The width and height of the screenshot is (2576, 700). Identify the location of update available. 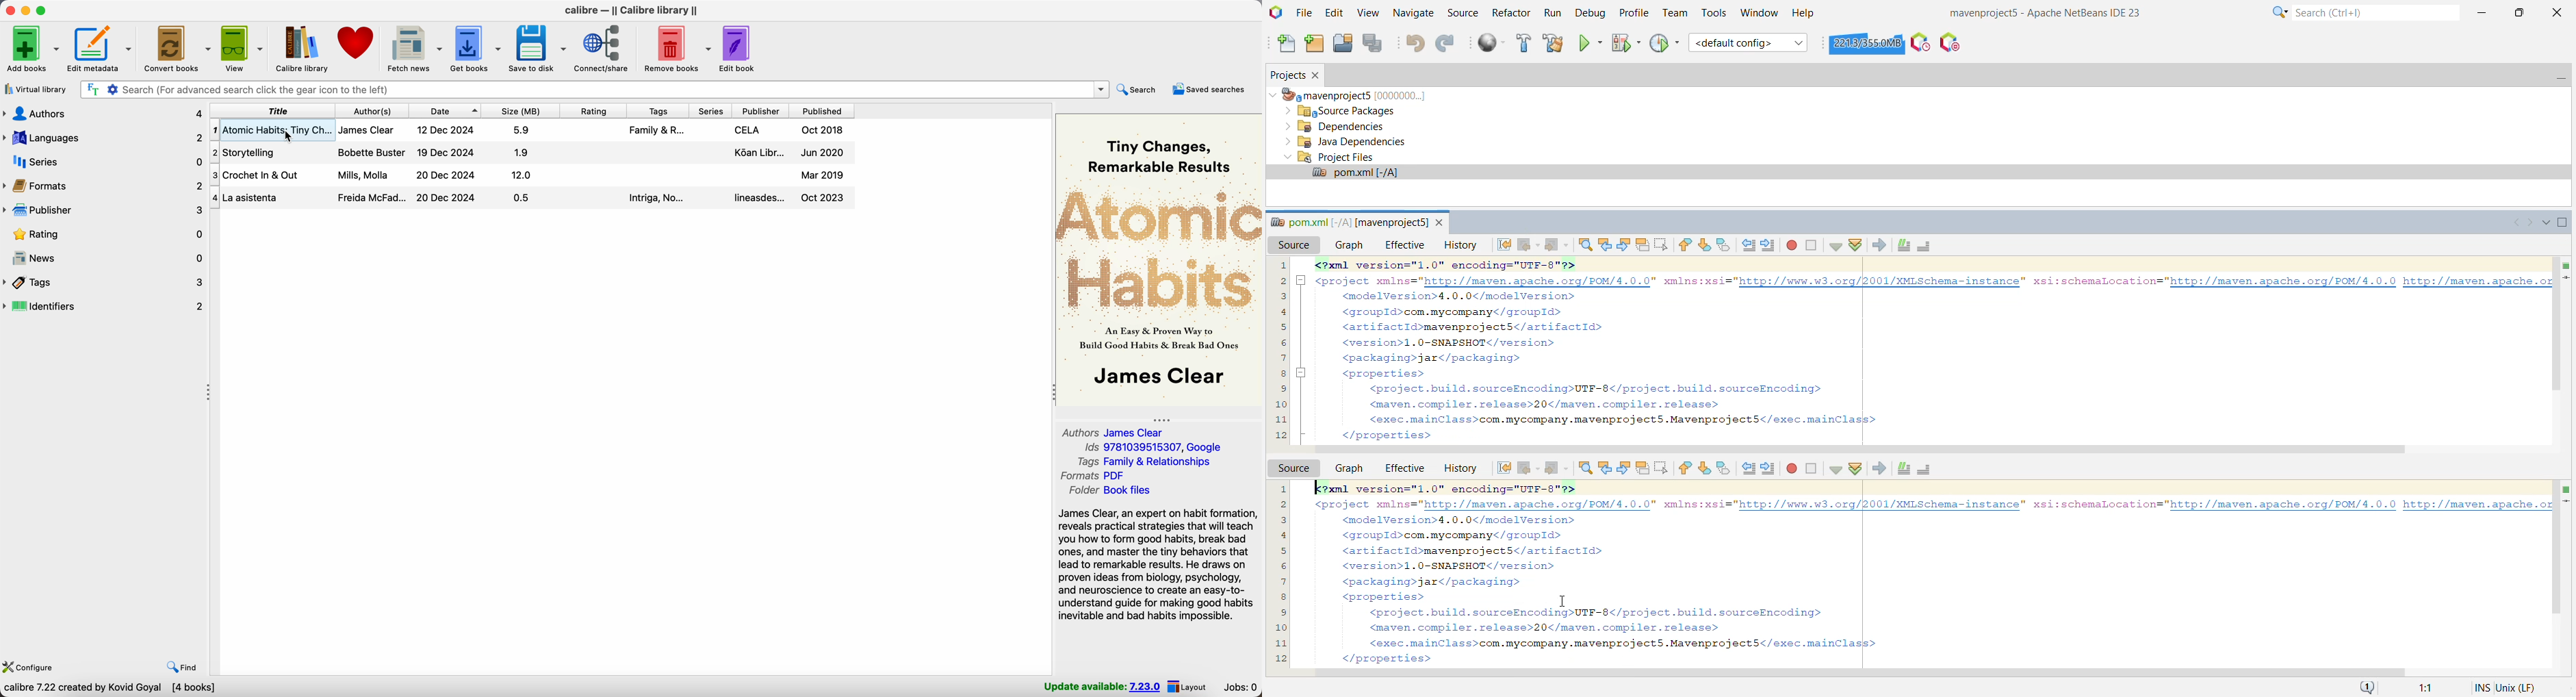
(1099, 686).